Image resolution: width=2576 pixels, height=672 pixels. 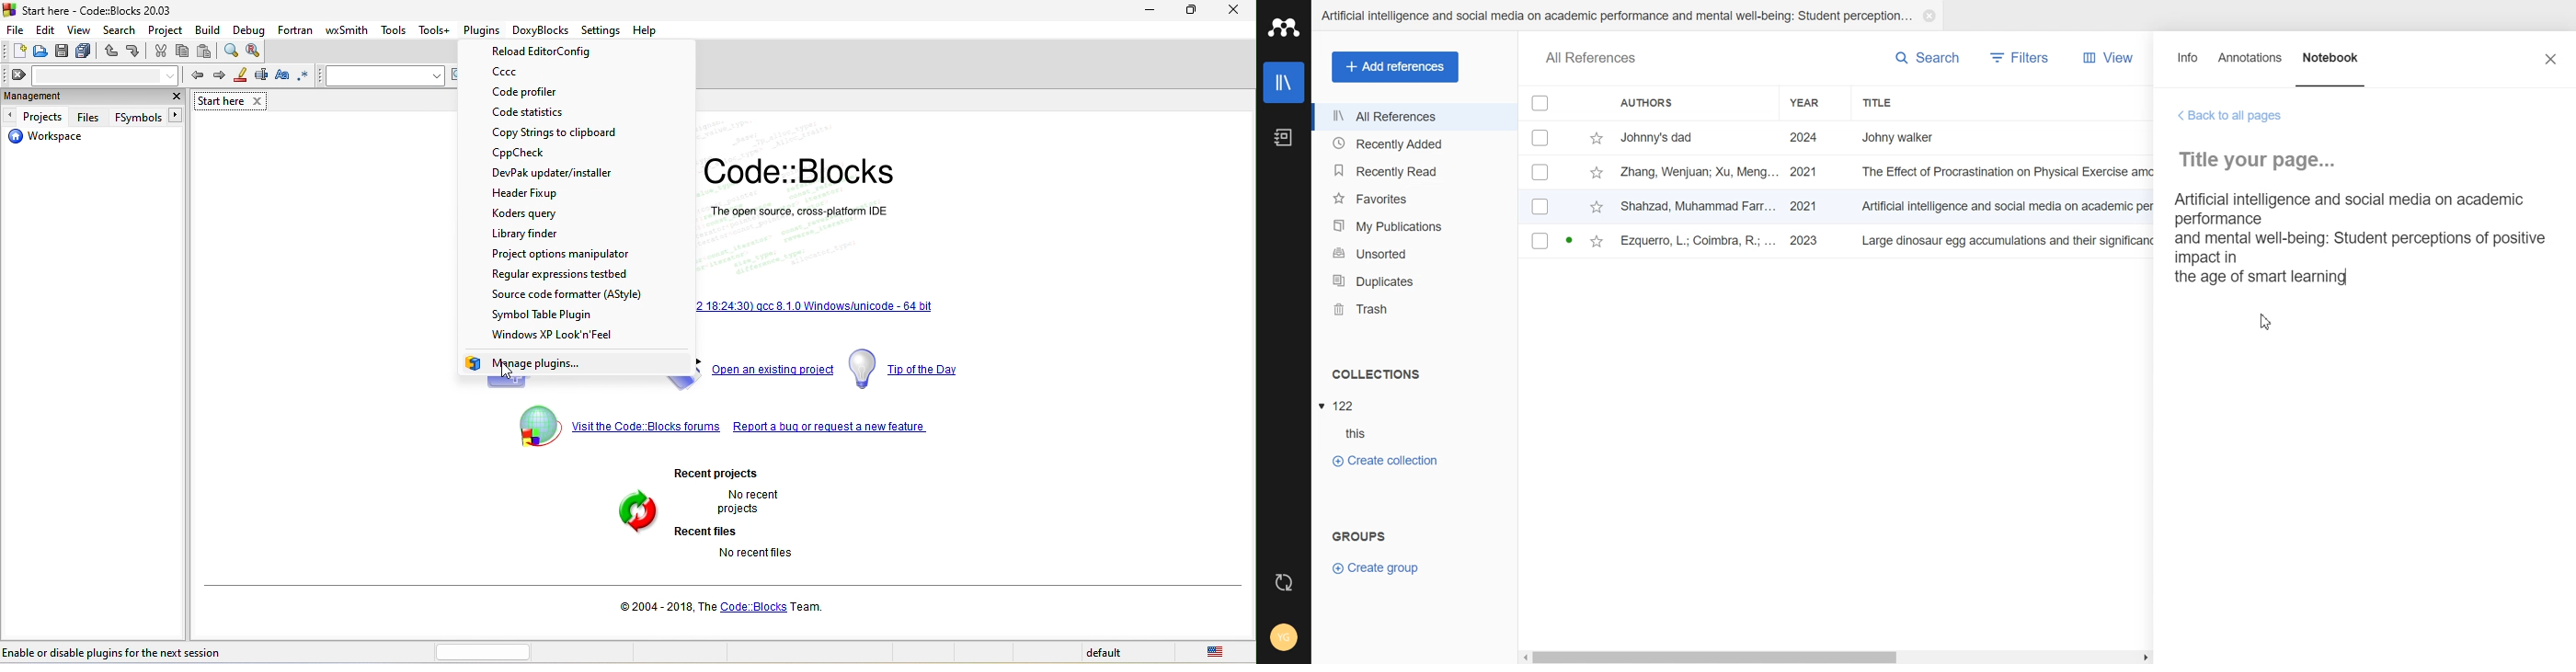 What do you see at coordinates (1700, 171) in the screenshot?
I see `zang, wenjuan; xu, meng...` at bounding box center [1700, 171].